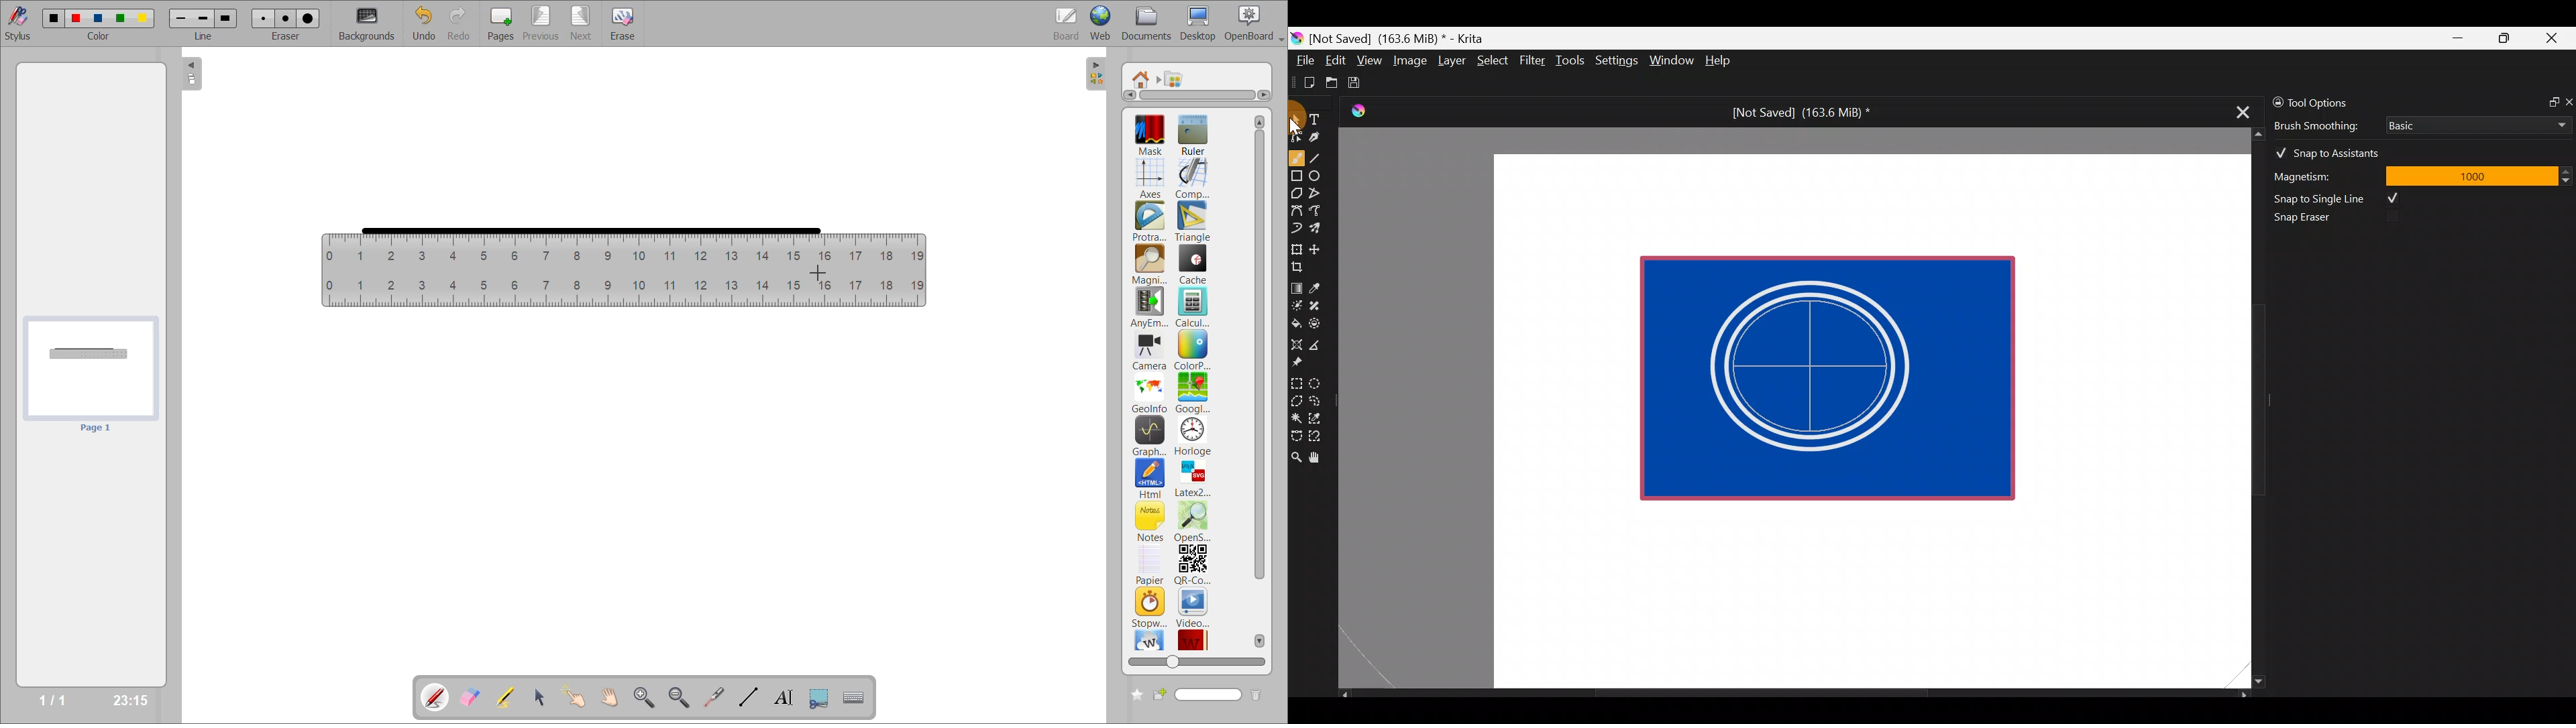 Image resolution: width=2576 pixels, height=728 pixels. I want to click on Layer, so click(1450, 64).